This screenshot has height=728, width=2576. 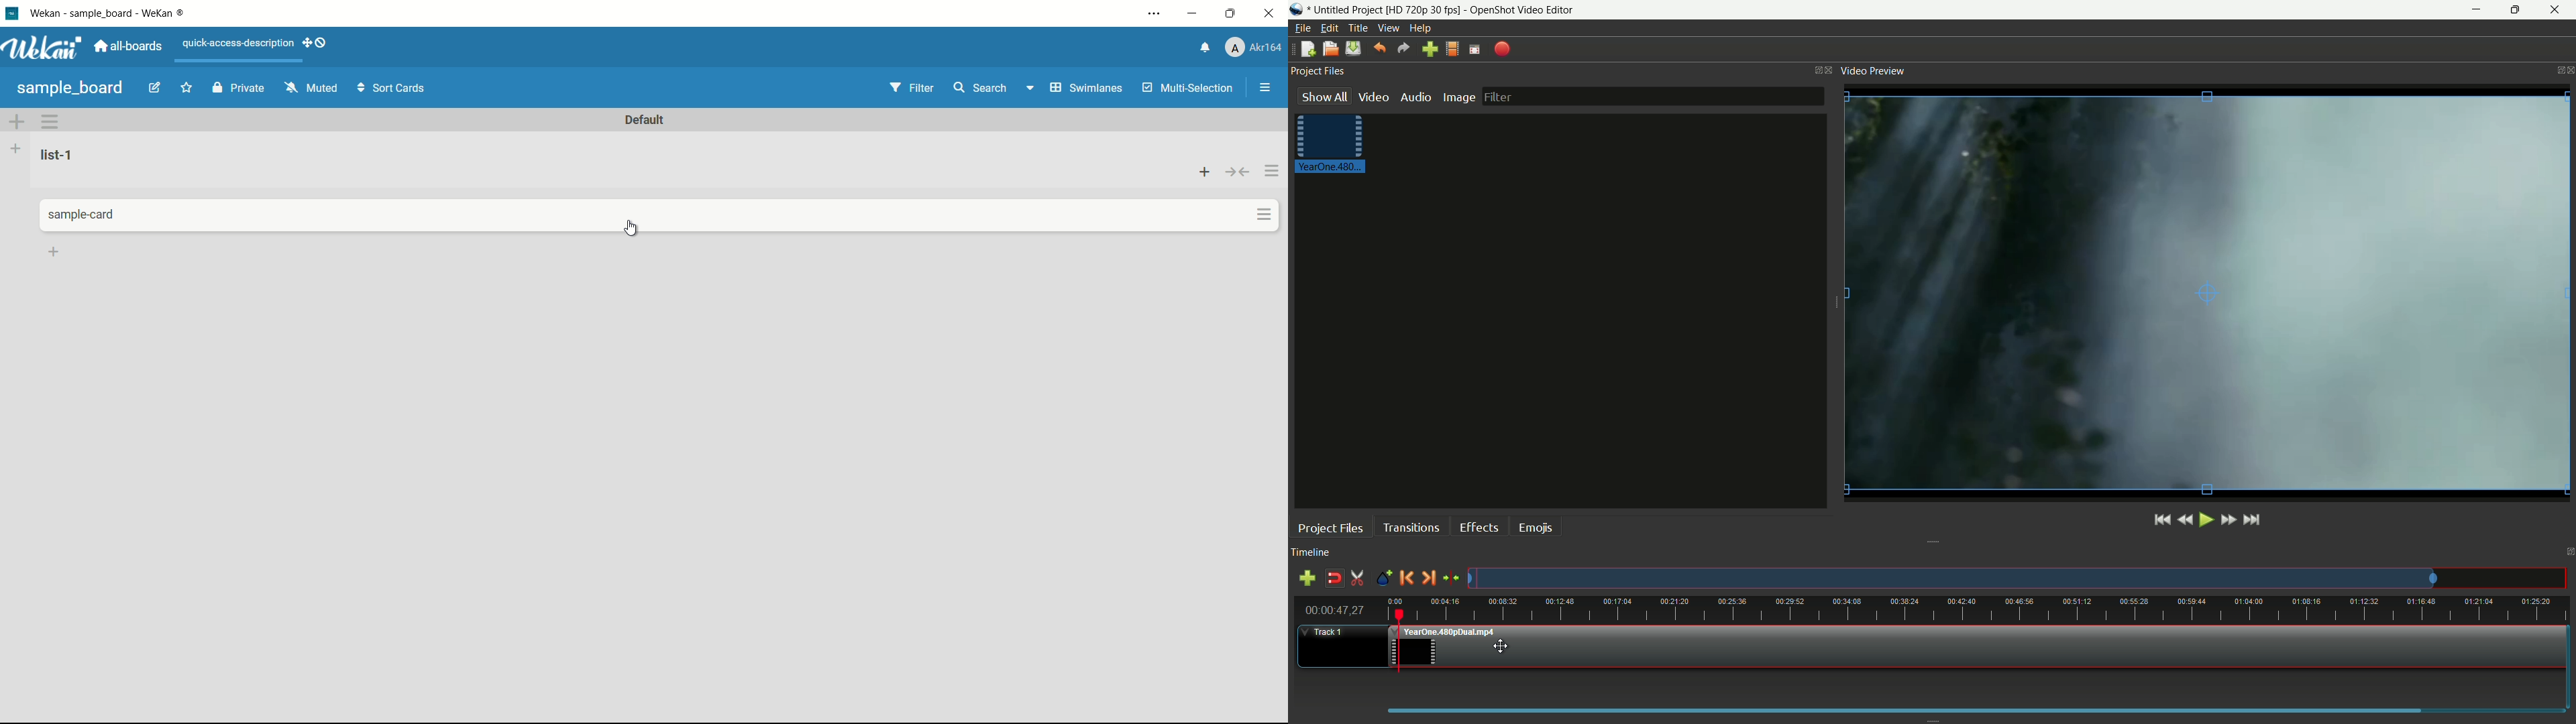 I want to click on sort cards, so click(x=392, y=89).